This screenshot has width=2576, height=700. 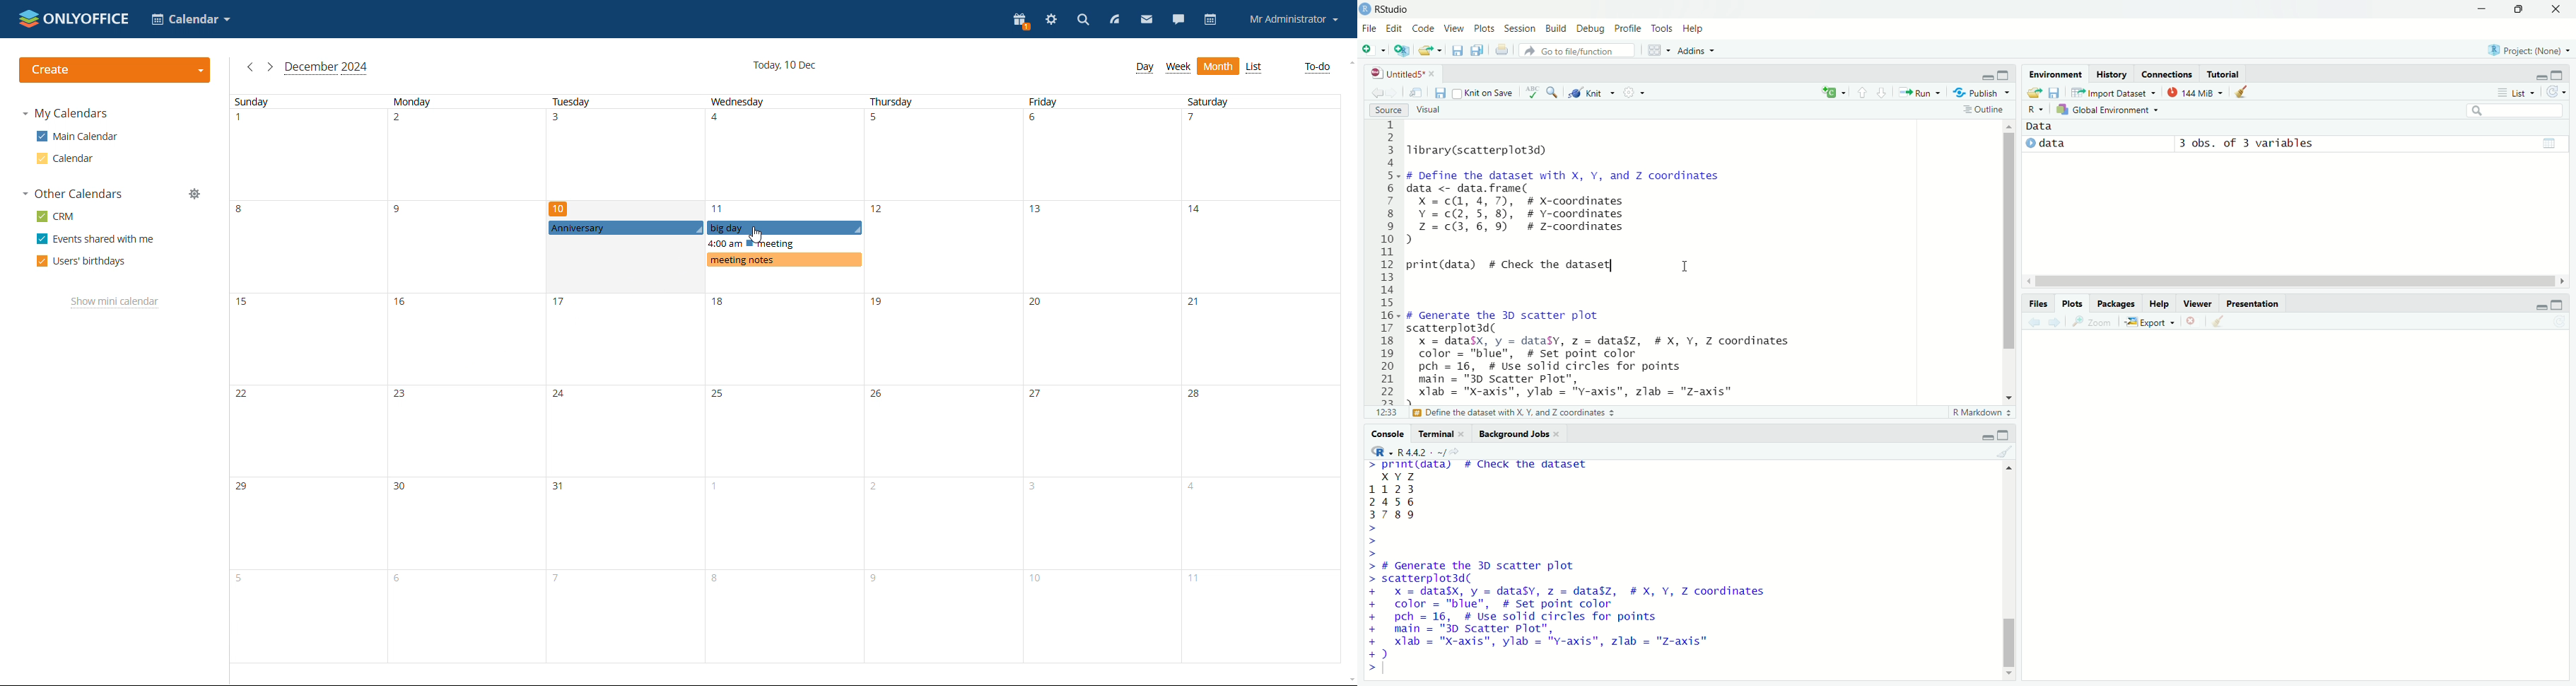 What do you see at coordinates (1658, 50) in the screenshot?
I see `workspace panes` at bounding box center [1658, 50].